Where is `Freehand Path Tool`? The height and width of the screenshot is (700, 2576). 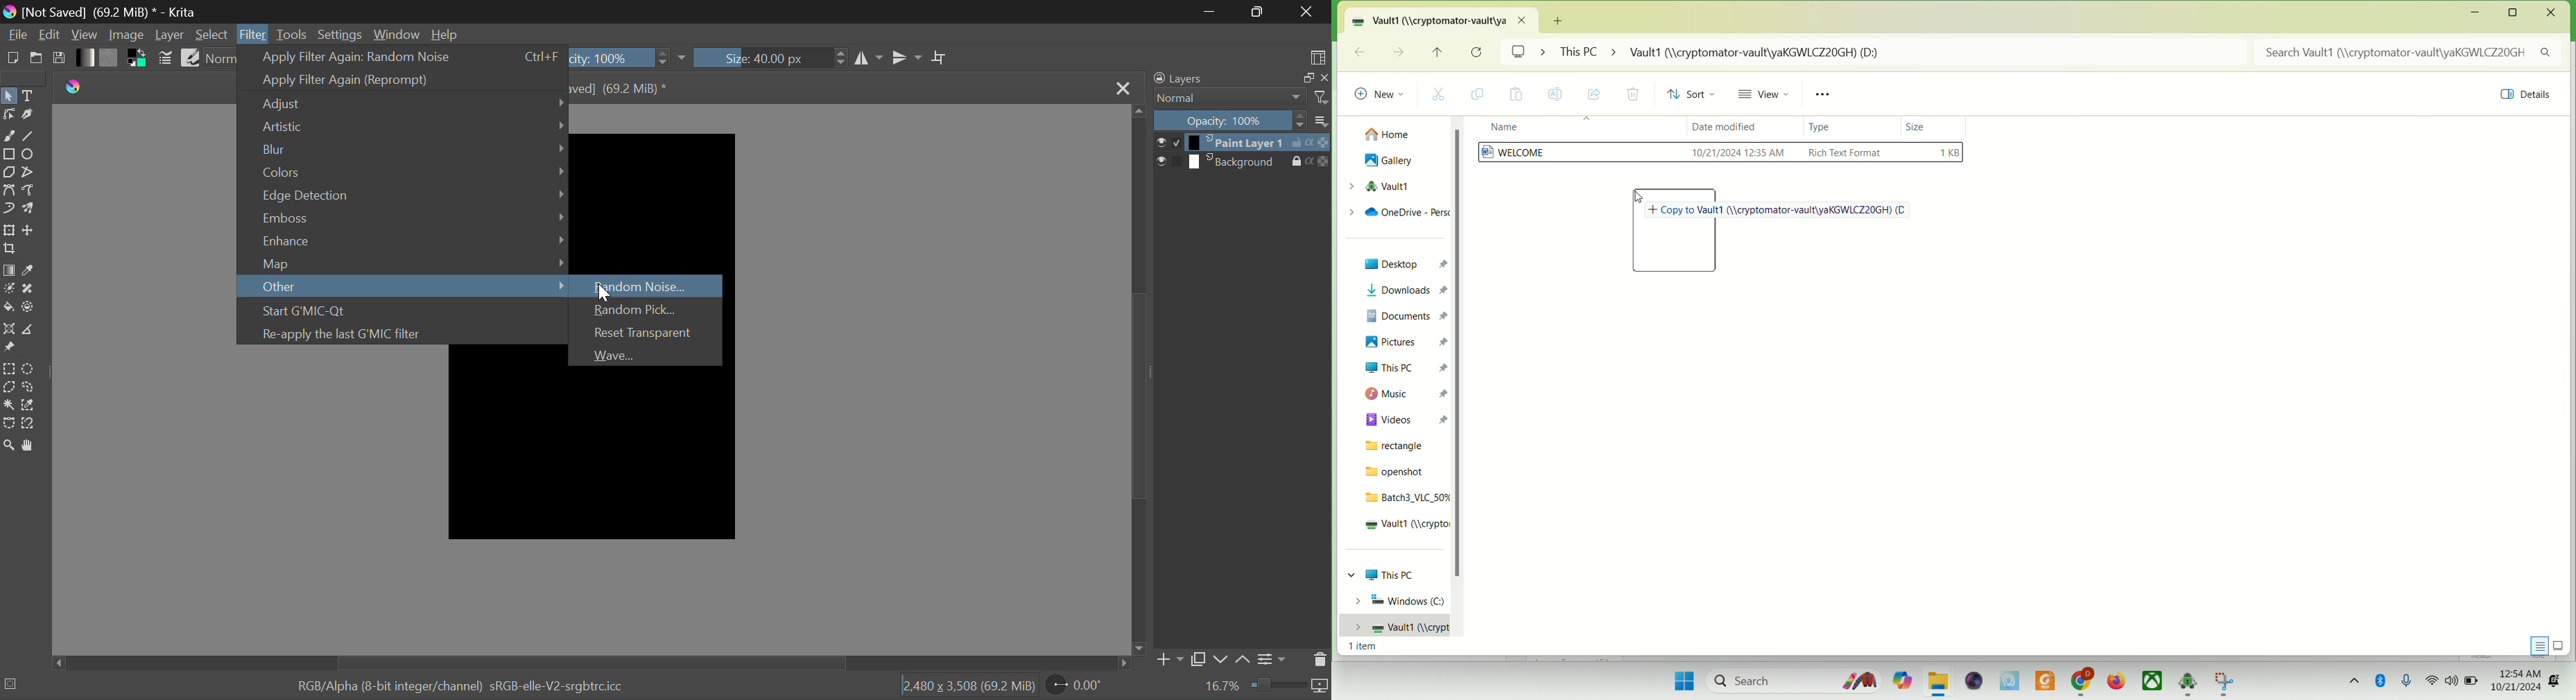 Freehand Path Tool is located at coordinates (28, 191).